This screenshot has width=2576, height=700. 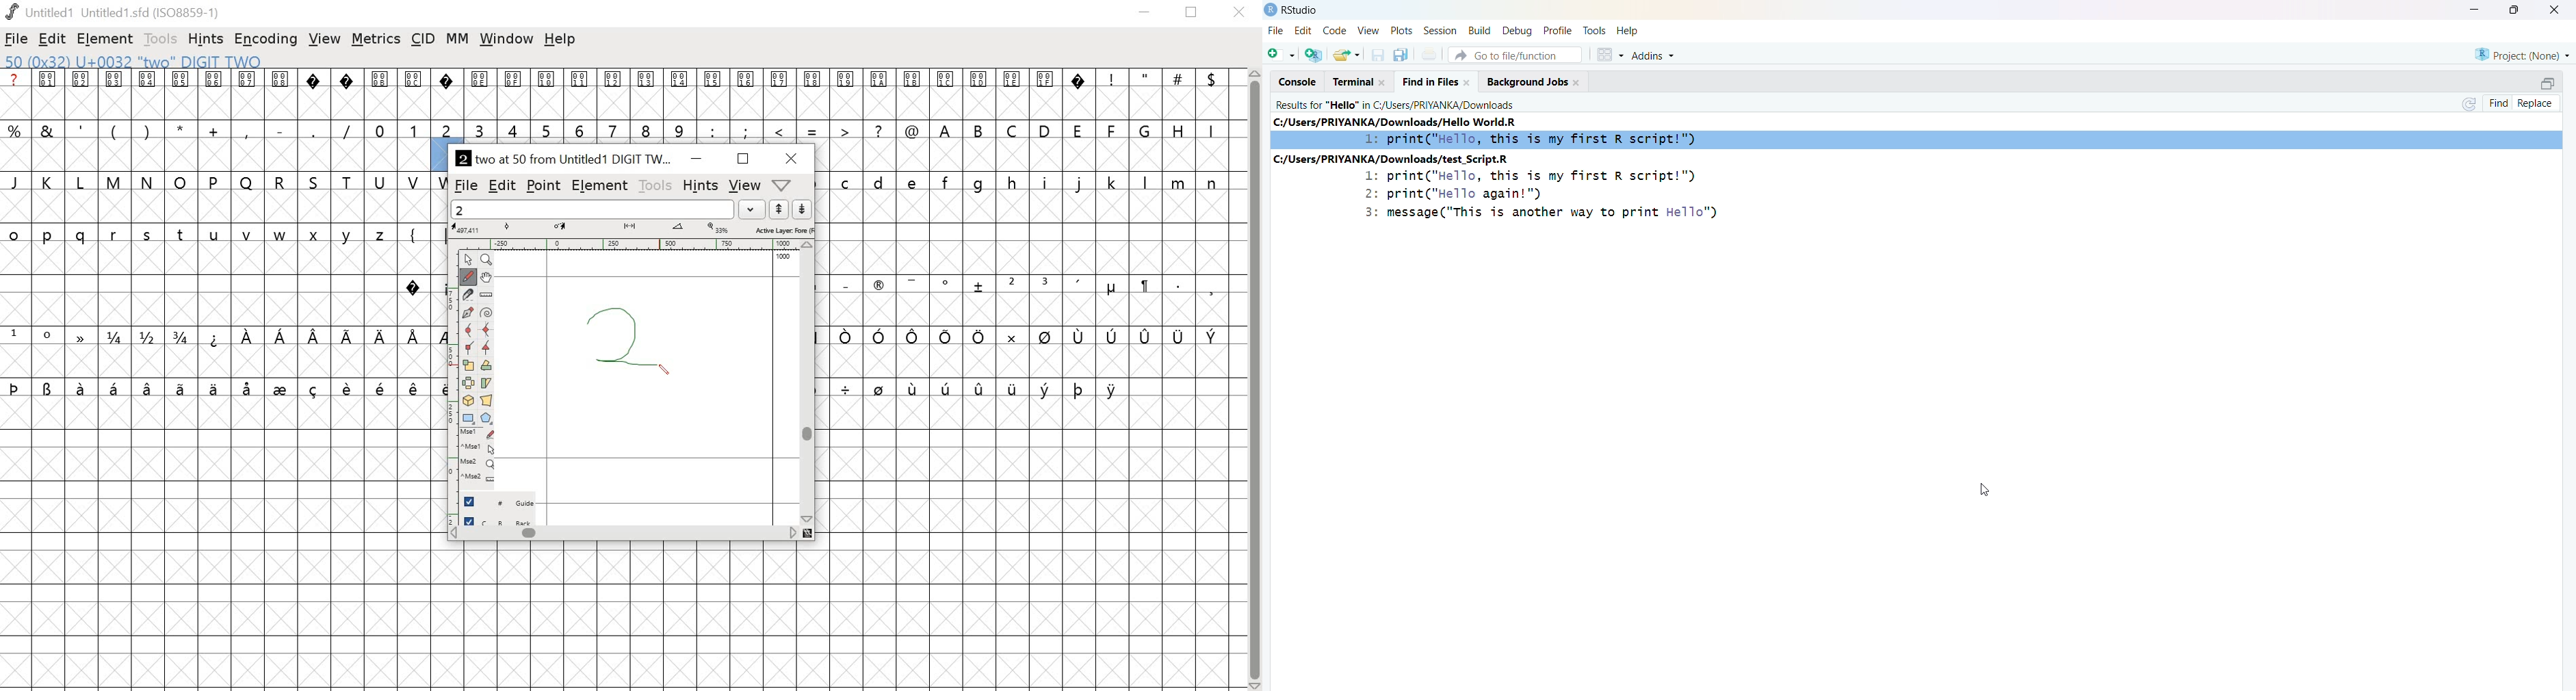 I want to click on build, so click(x=1481, y=31).